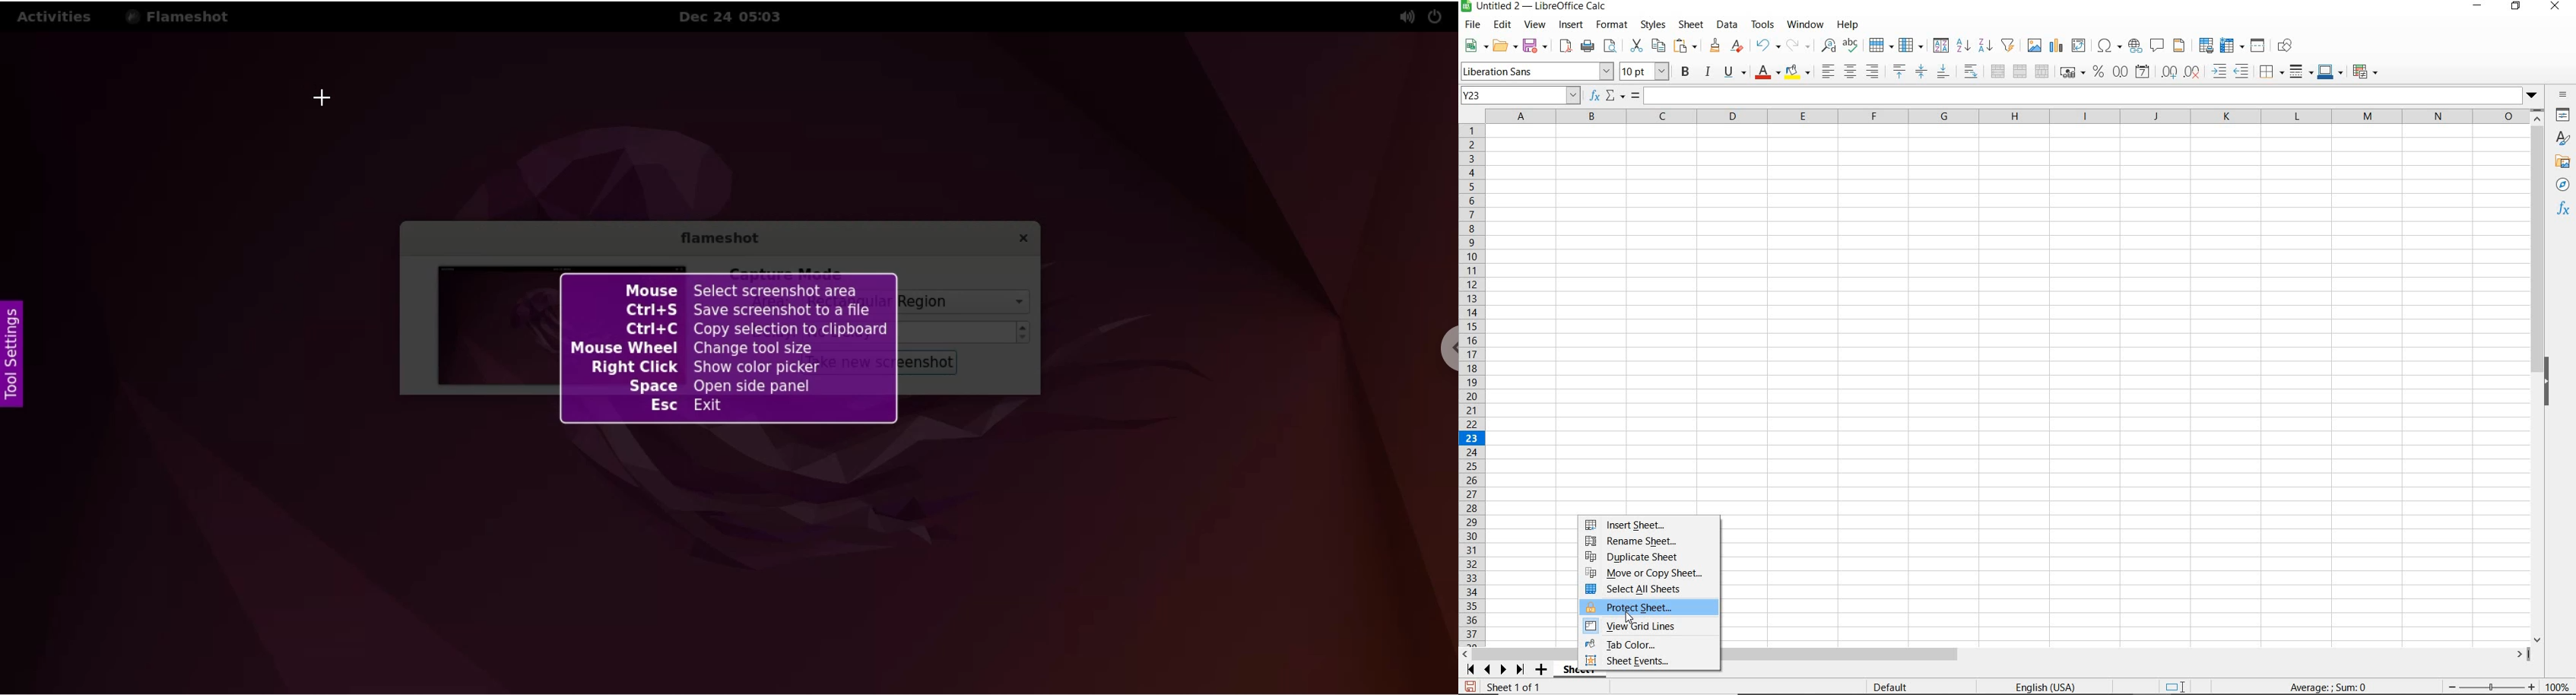  Describe the element at coordinates (1709, 73) in the screenshot. I see `ITALIC` at that location.